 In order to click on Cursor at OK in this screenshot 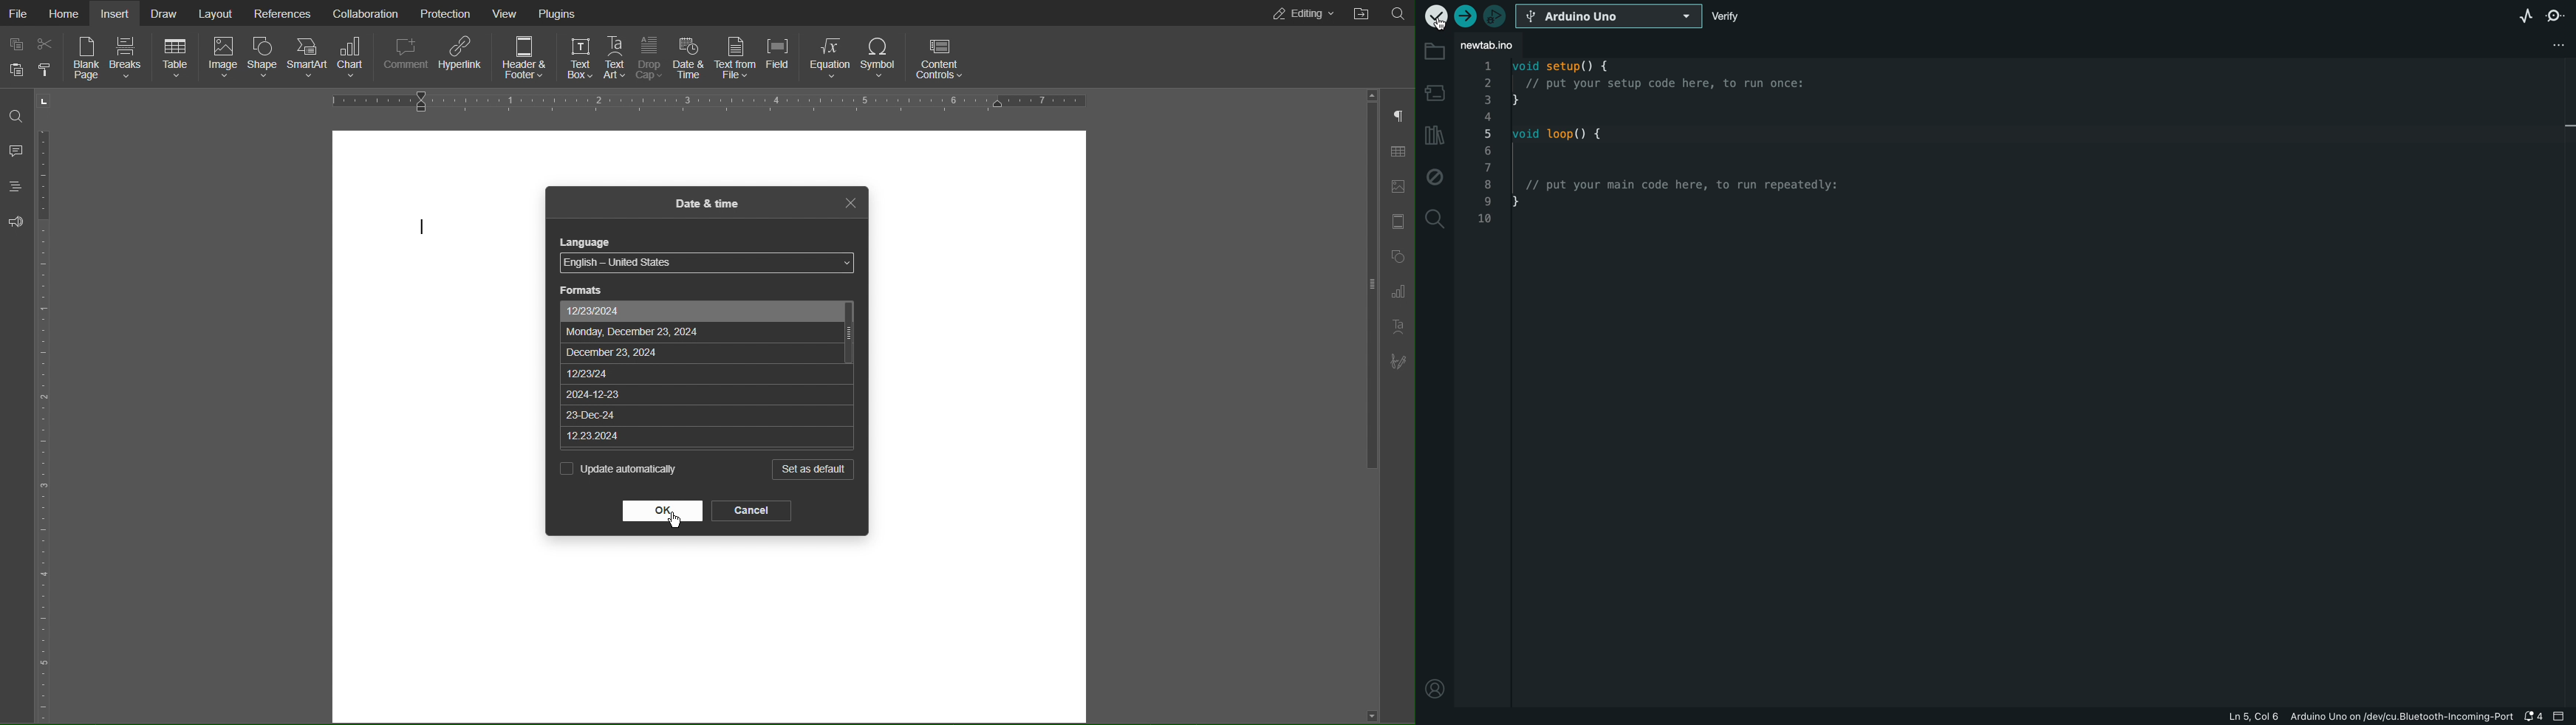, I will do `click(677, 519)`.